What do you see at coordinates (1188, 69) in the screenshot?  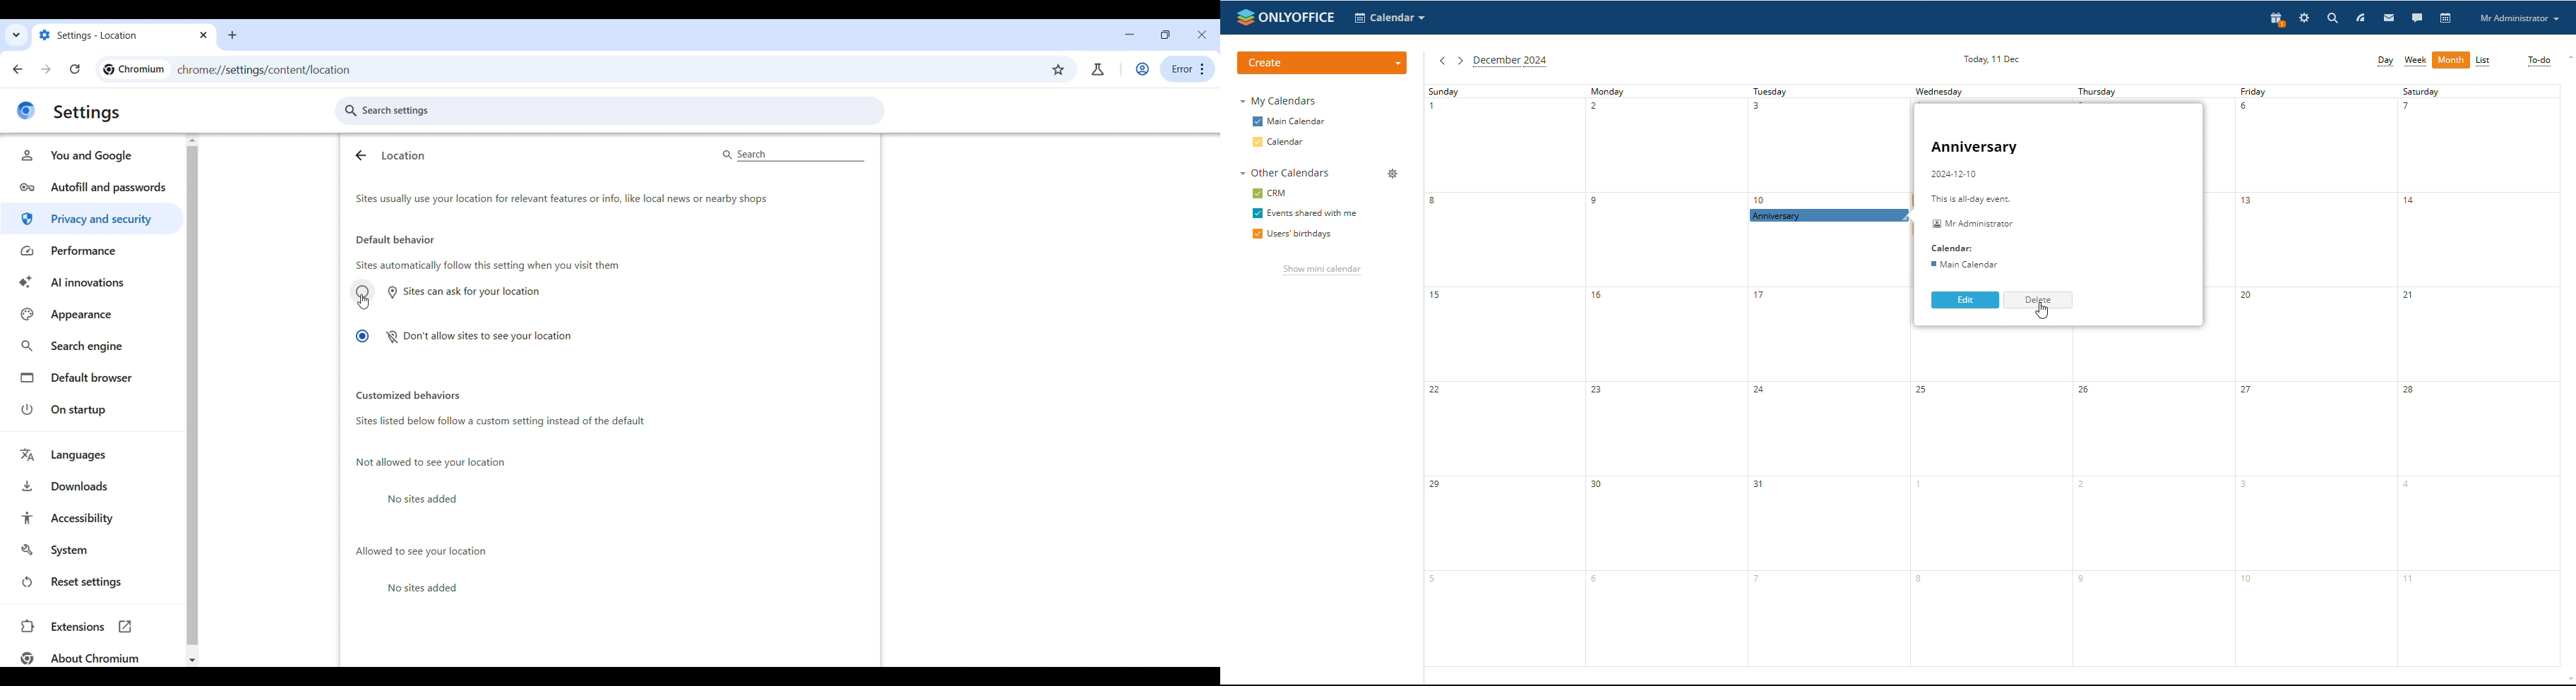 I see `error` at bounding box center [1188, 69].